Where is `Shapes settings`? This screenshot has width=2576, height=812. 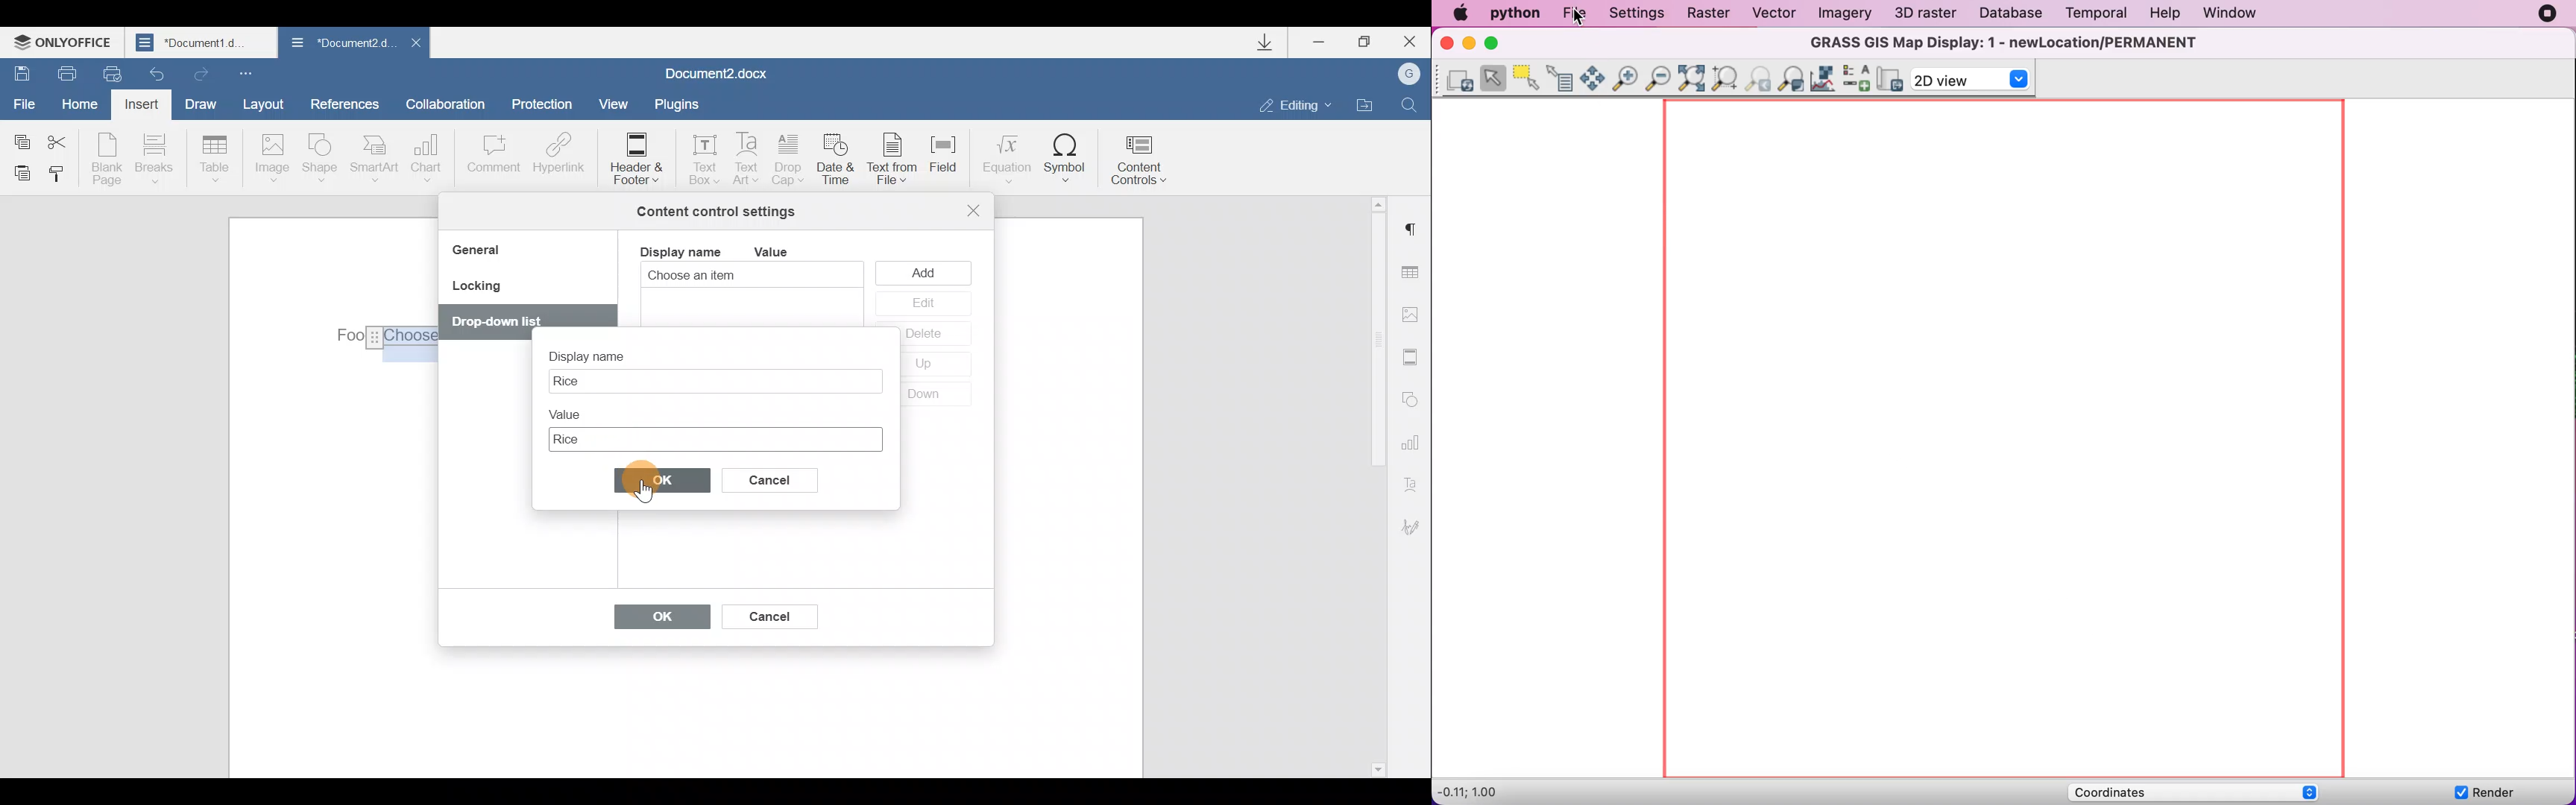
Shapes settings is located at coordinates (1411, 397).